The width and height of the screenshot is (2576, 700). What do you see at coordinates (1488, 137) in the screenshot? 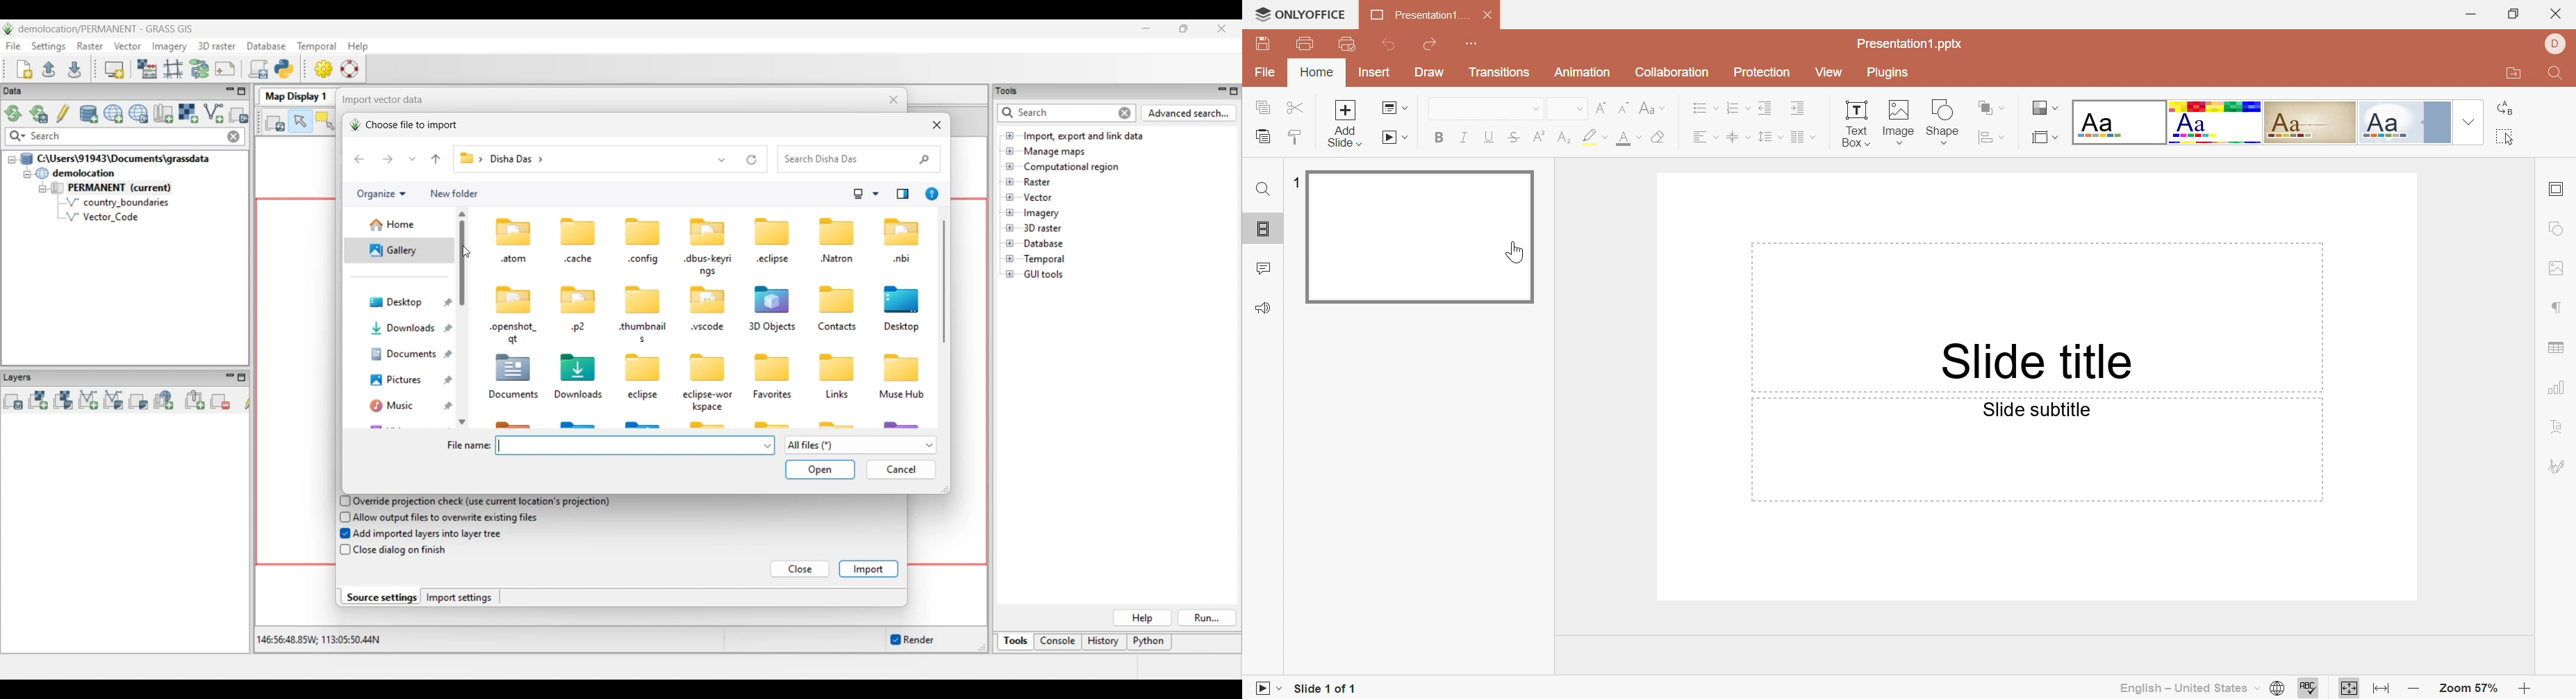
I see `Underline` at bounding box center [1488, 137].